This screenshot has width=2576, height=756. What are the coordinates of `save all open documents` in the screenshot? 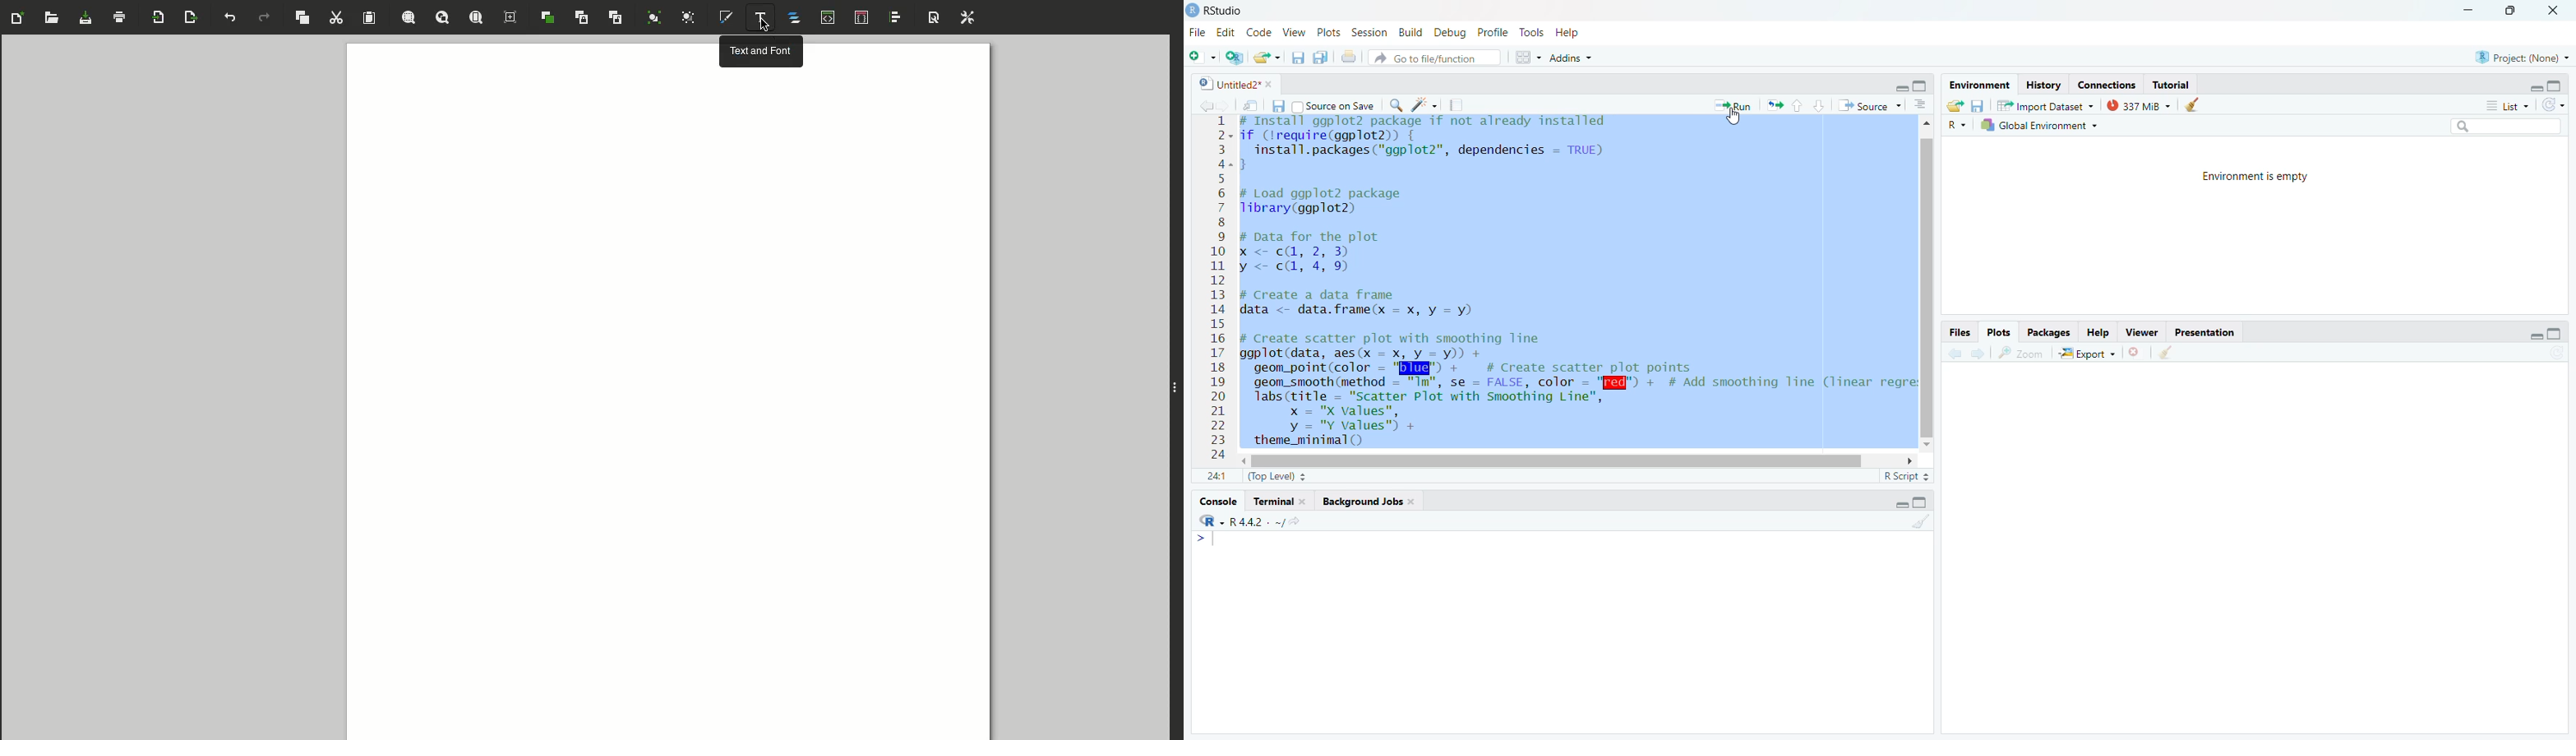 It's located at (1321, 57).